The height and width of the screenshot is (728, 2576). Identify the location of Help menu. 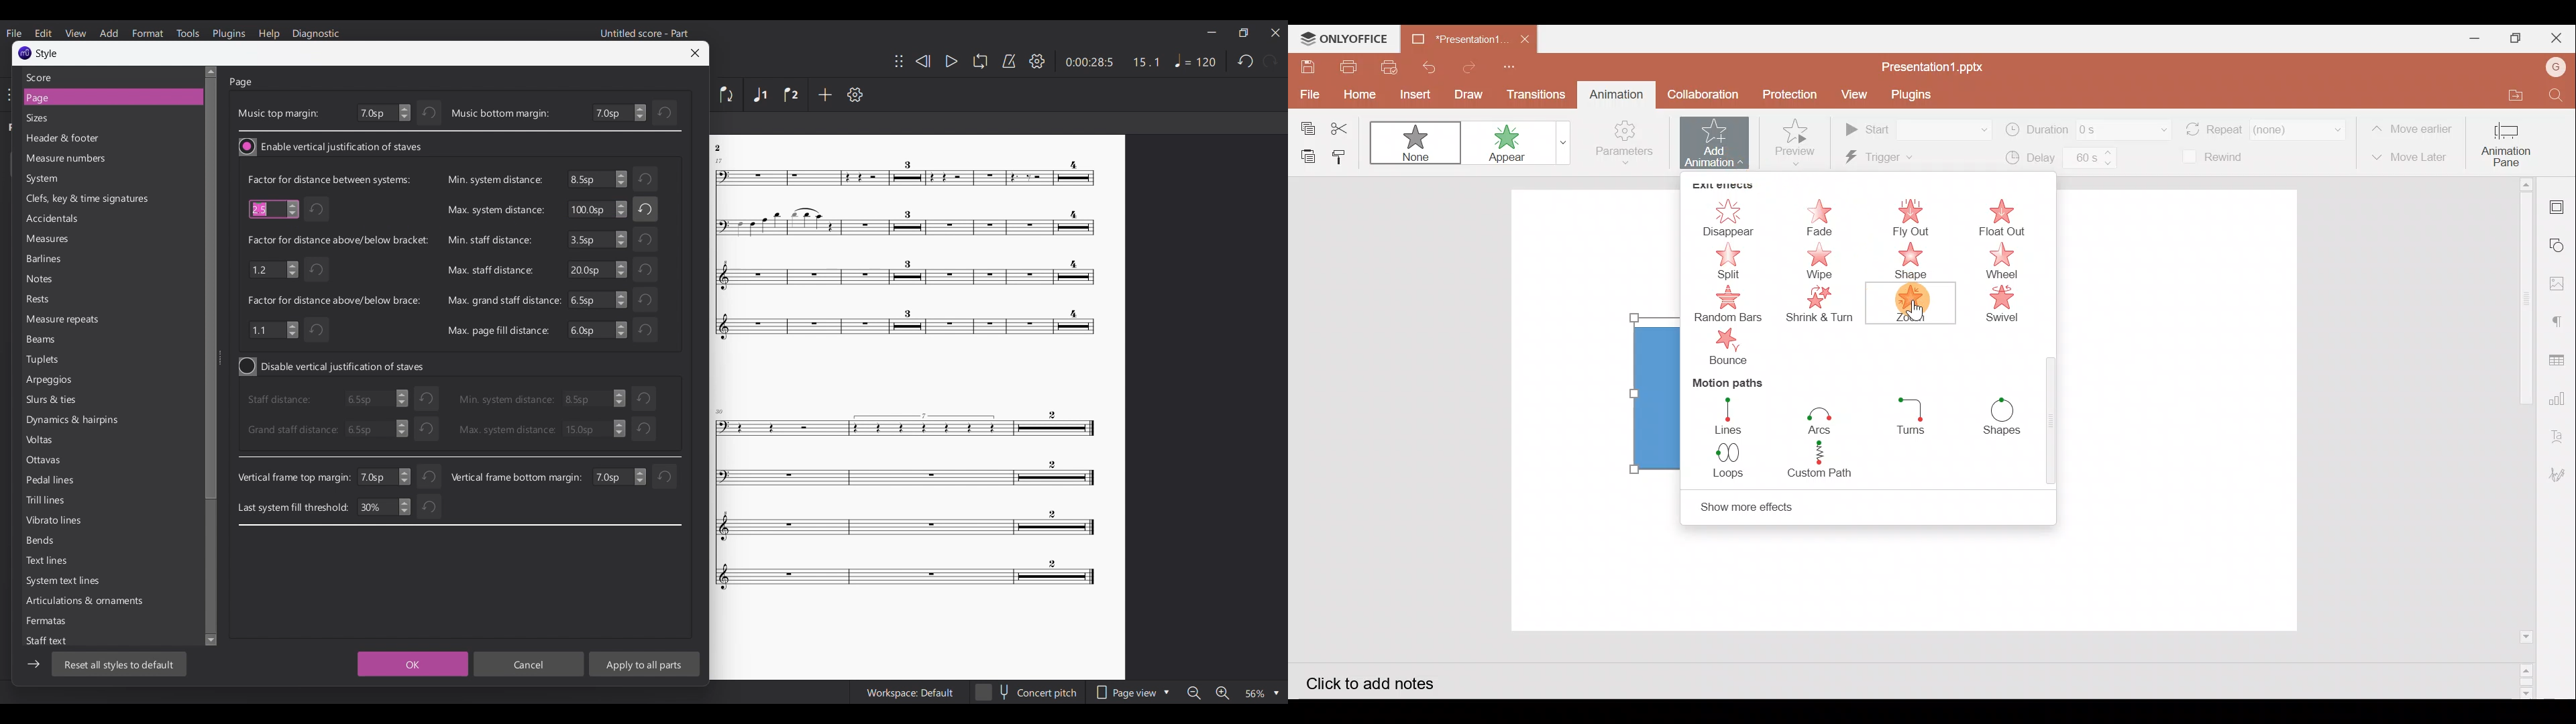
(268, 34).